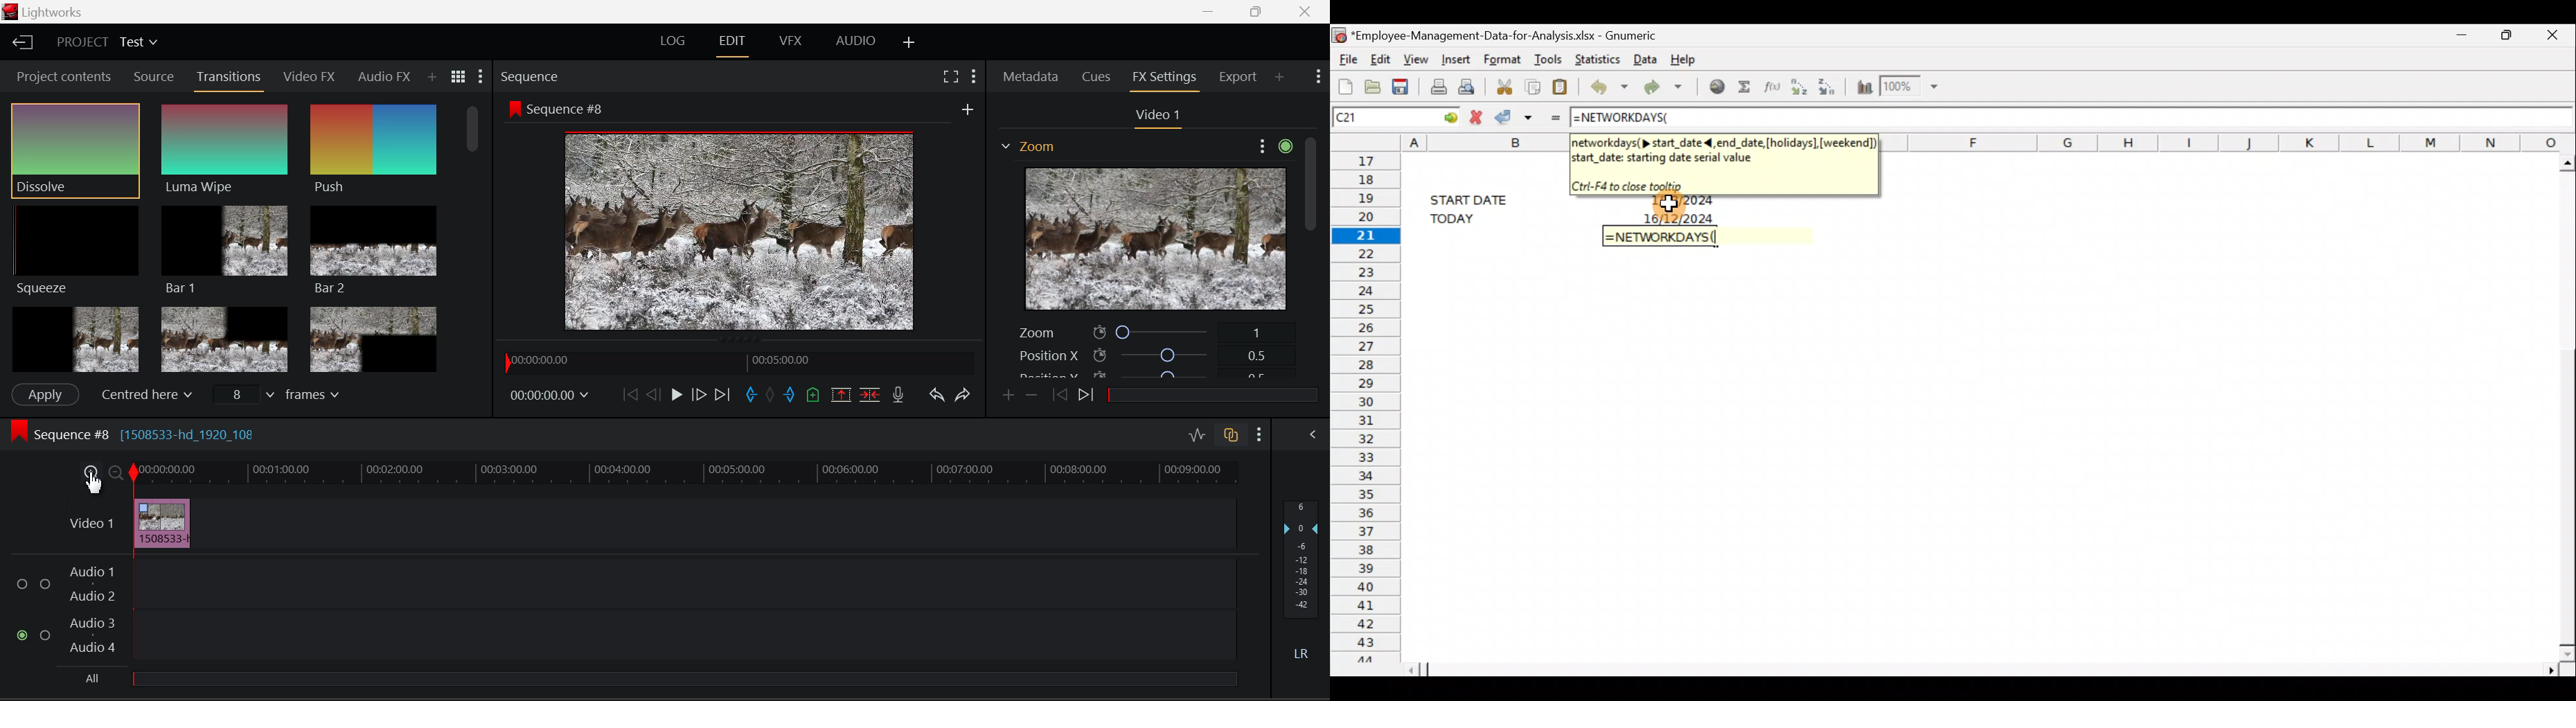 The image size is (2576, 728). I want to click on Cancel change, so click(1475, 116).